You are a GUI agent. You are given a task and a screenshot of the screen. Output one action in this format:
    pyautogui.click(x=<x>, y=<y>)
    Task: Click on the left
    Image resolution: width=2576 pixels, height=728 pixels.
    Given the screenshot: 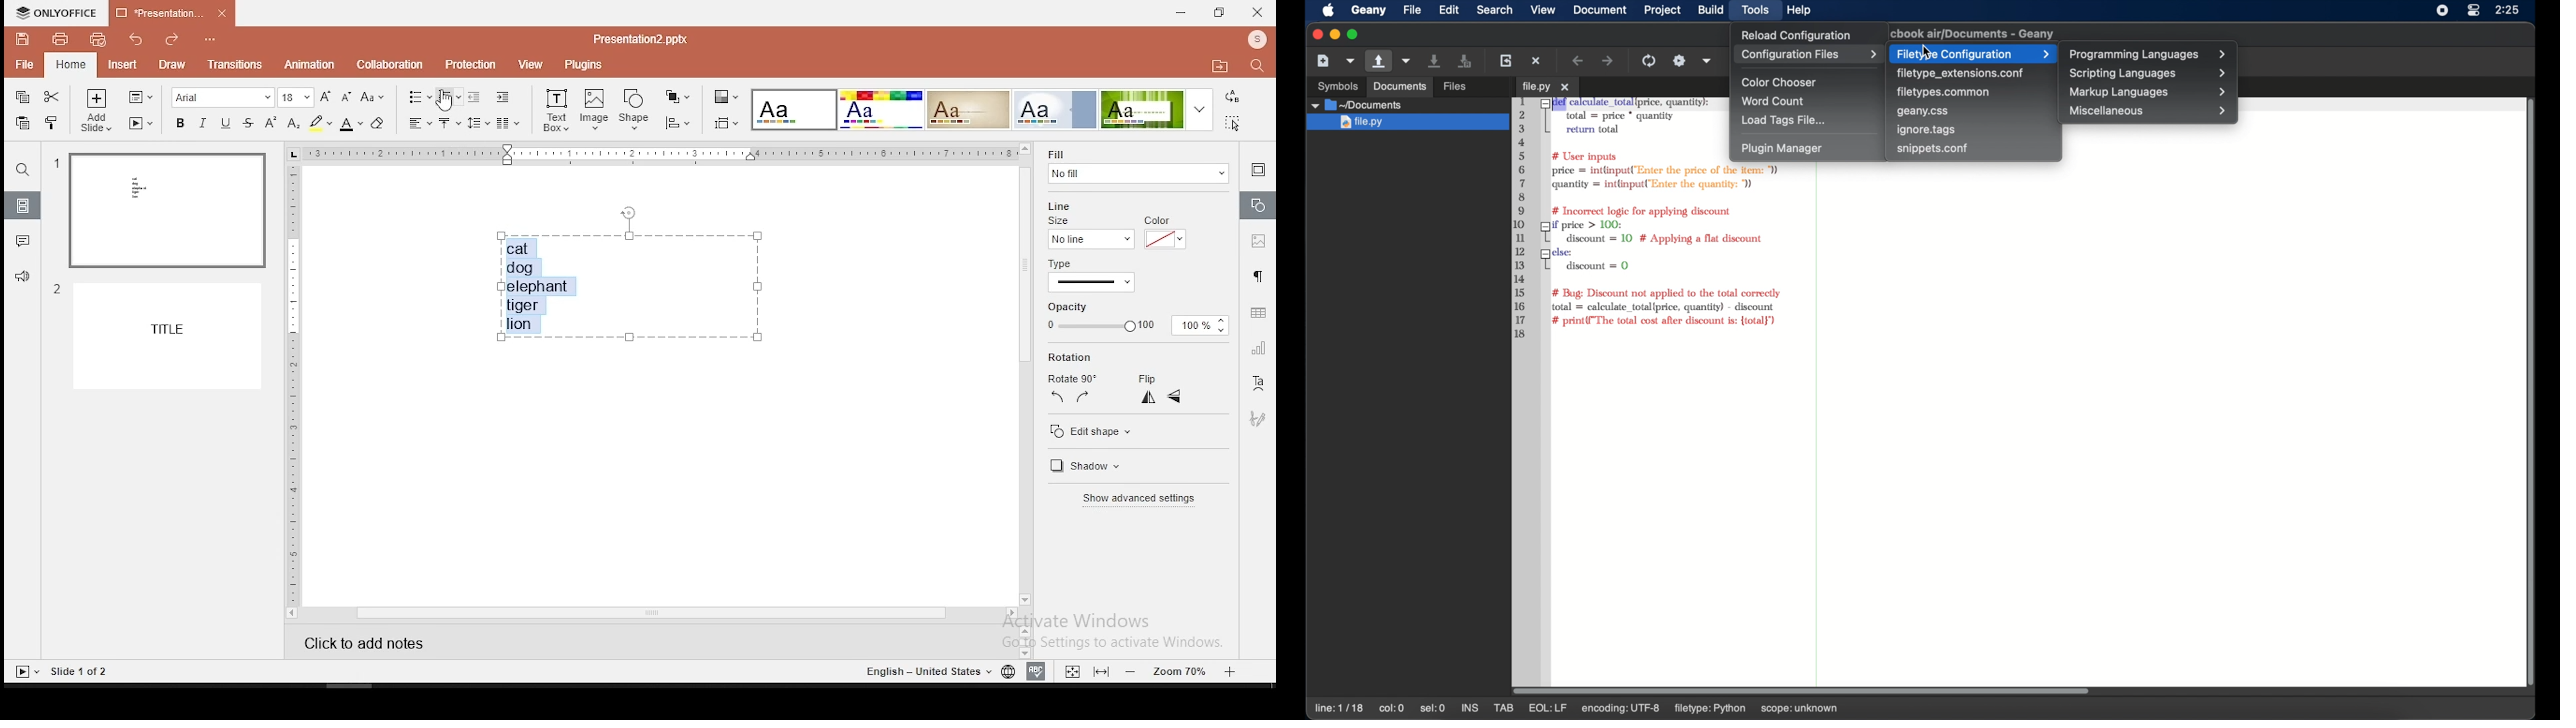 What is the action you would take?
    pyautogui.click(x=1056, y=399)
    